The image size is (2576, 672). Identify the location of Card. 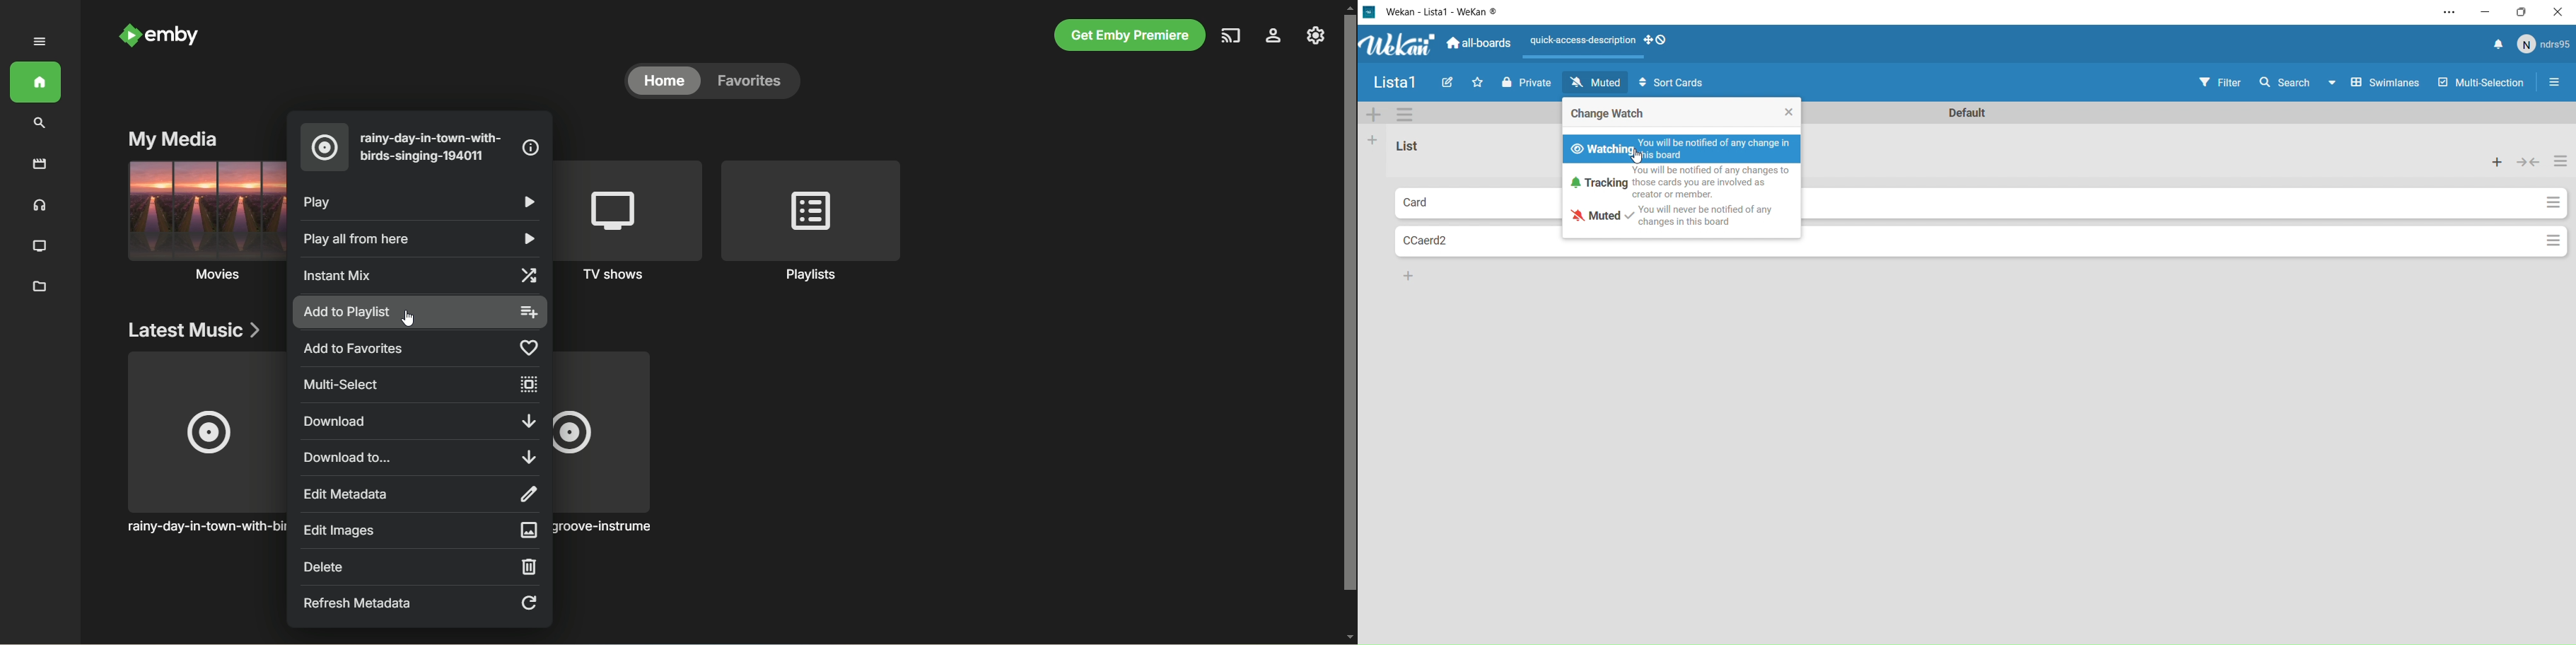
(1471, 201).